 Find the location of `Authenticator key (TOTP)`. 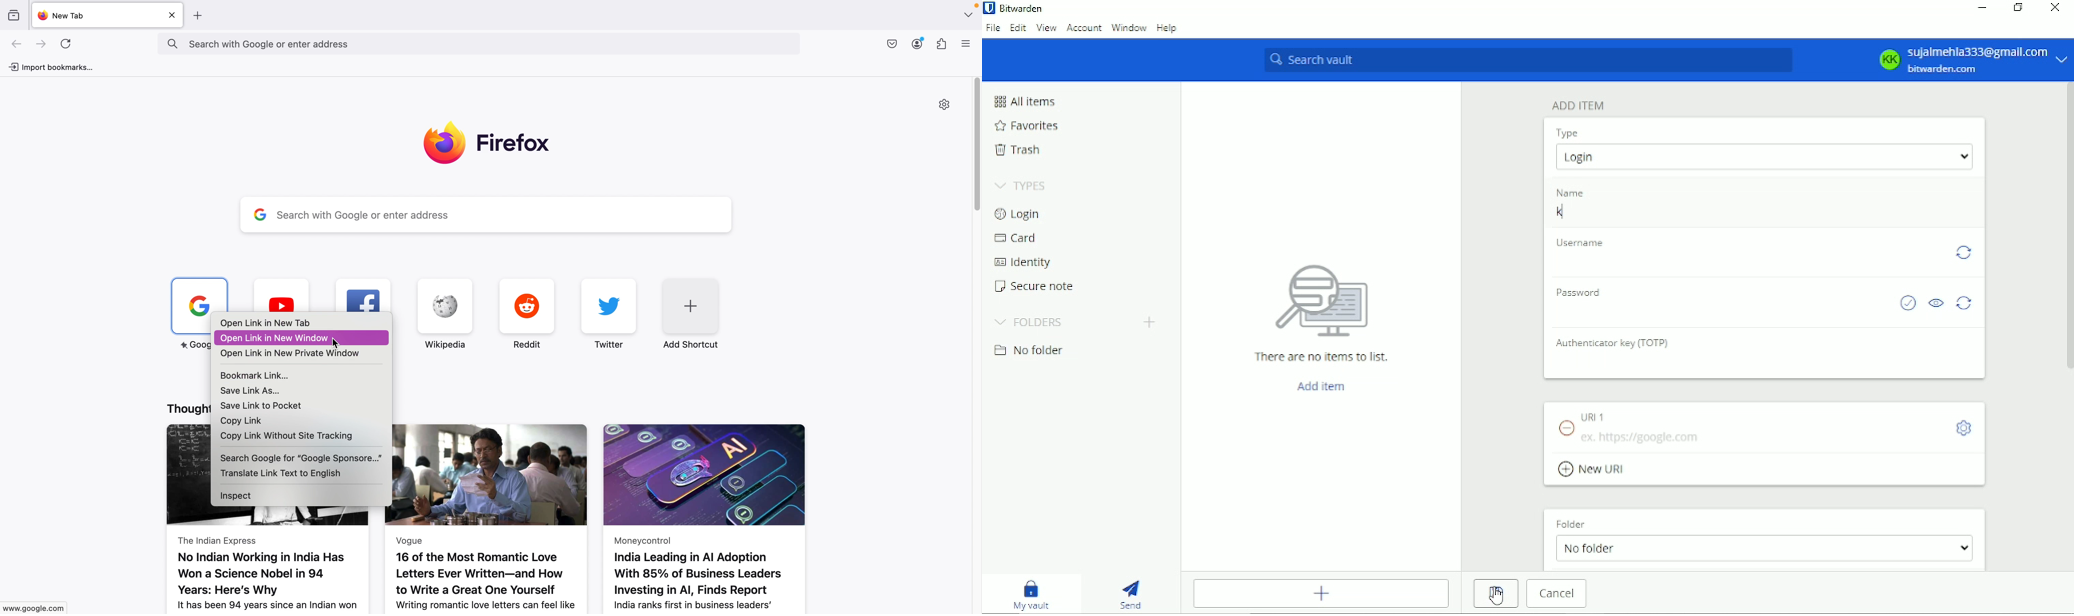

Authenticator key (TOTP) is located at coordinates (1611, 342).